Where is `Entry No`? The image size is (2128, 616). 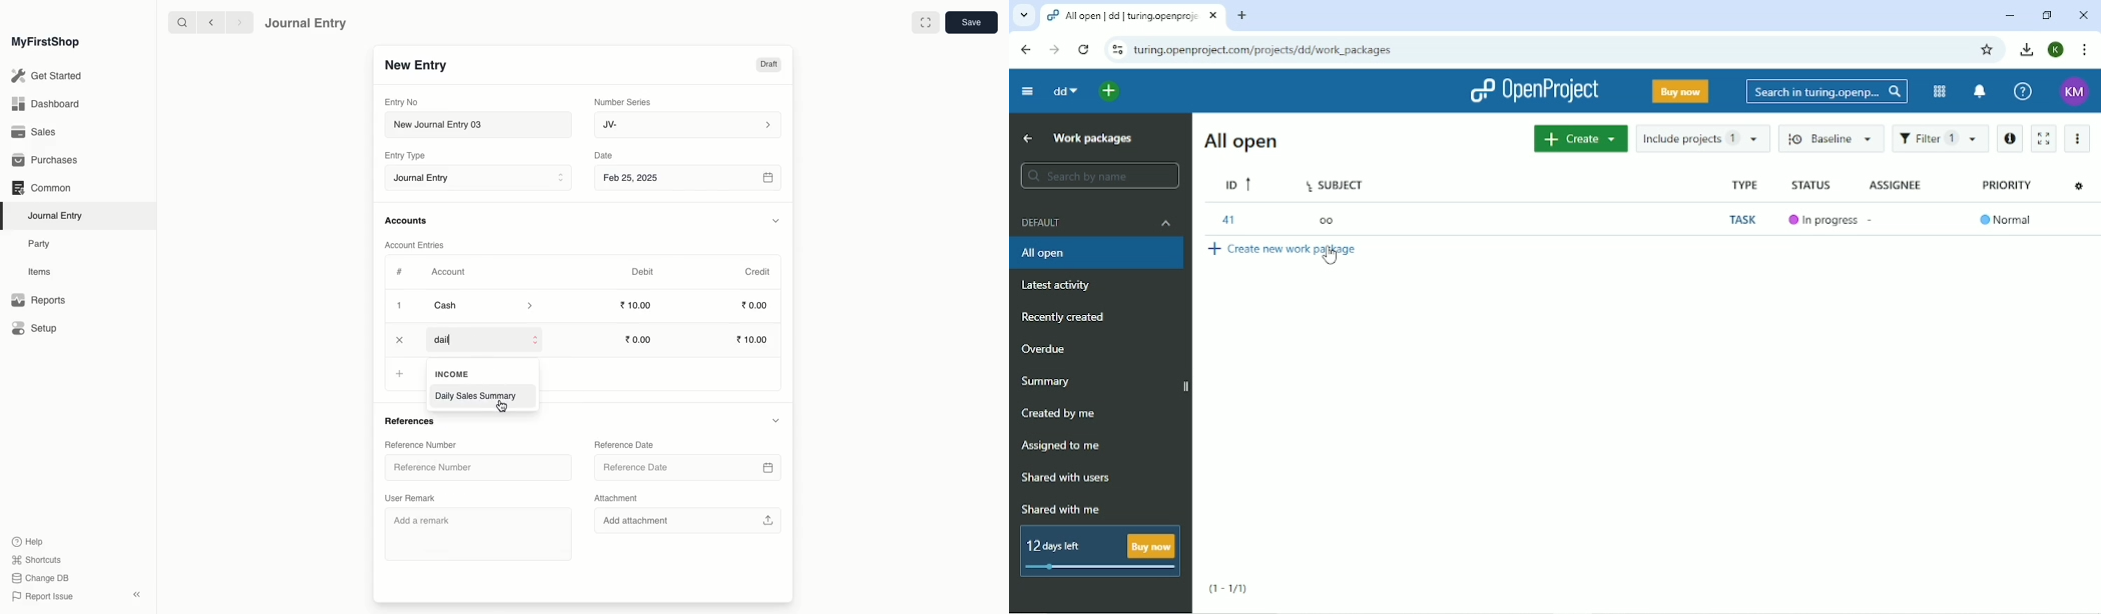
Entry No is located at coordinates (402, 102).